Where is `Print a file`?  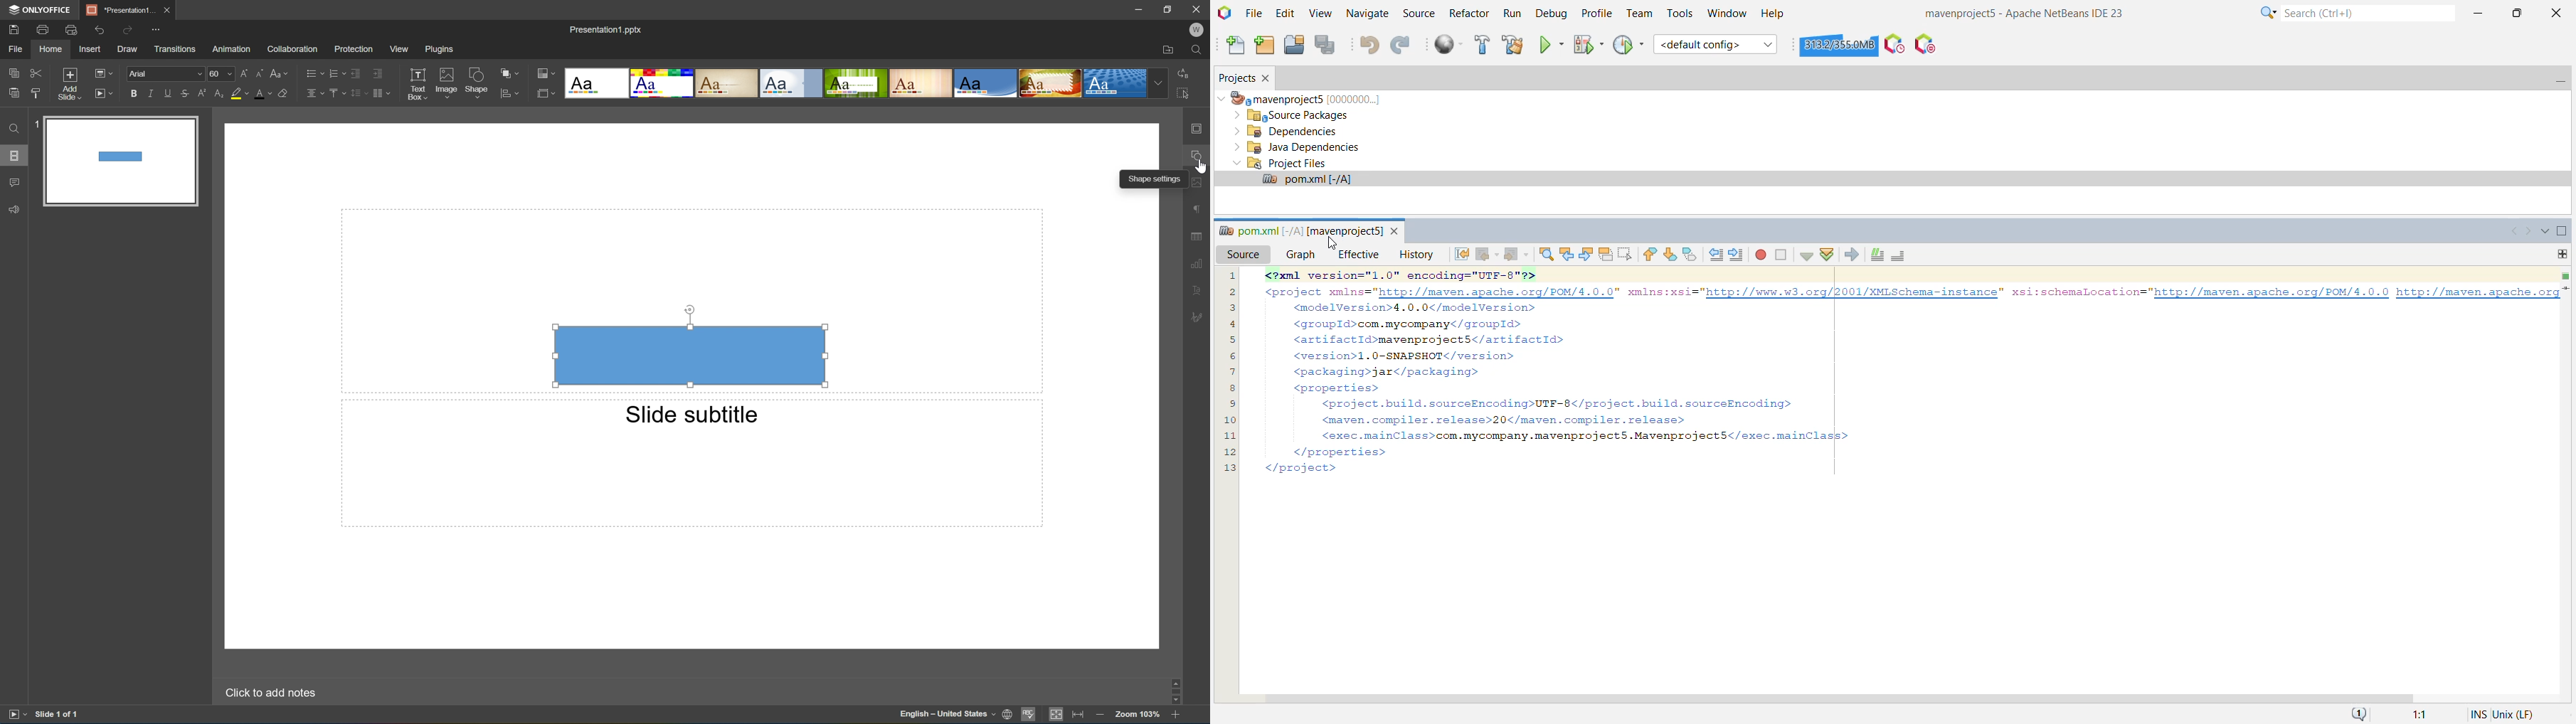
Print a file is located at coordinates (43, 29).